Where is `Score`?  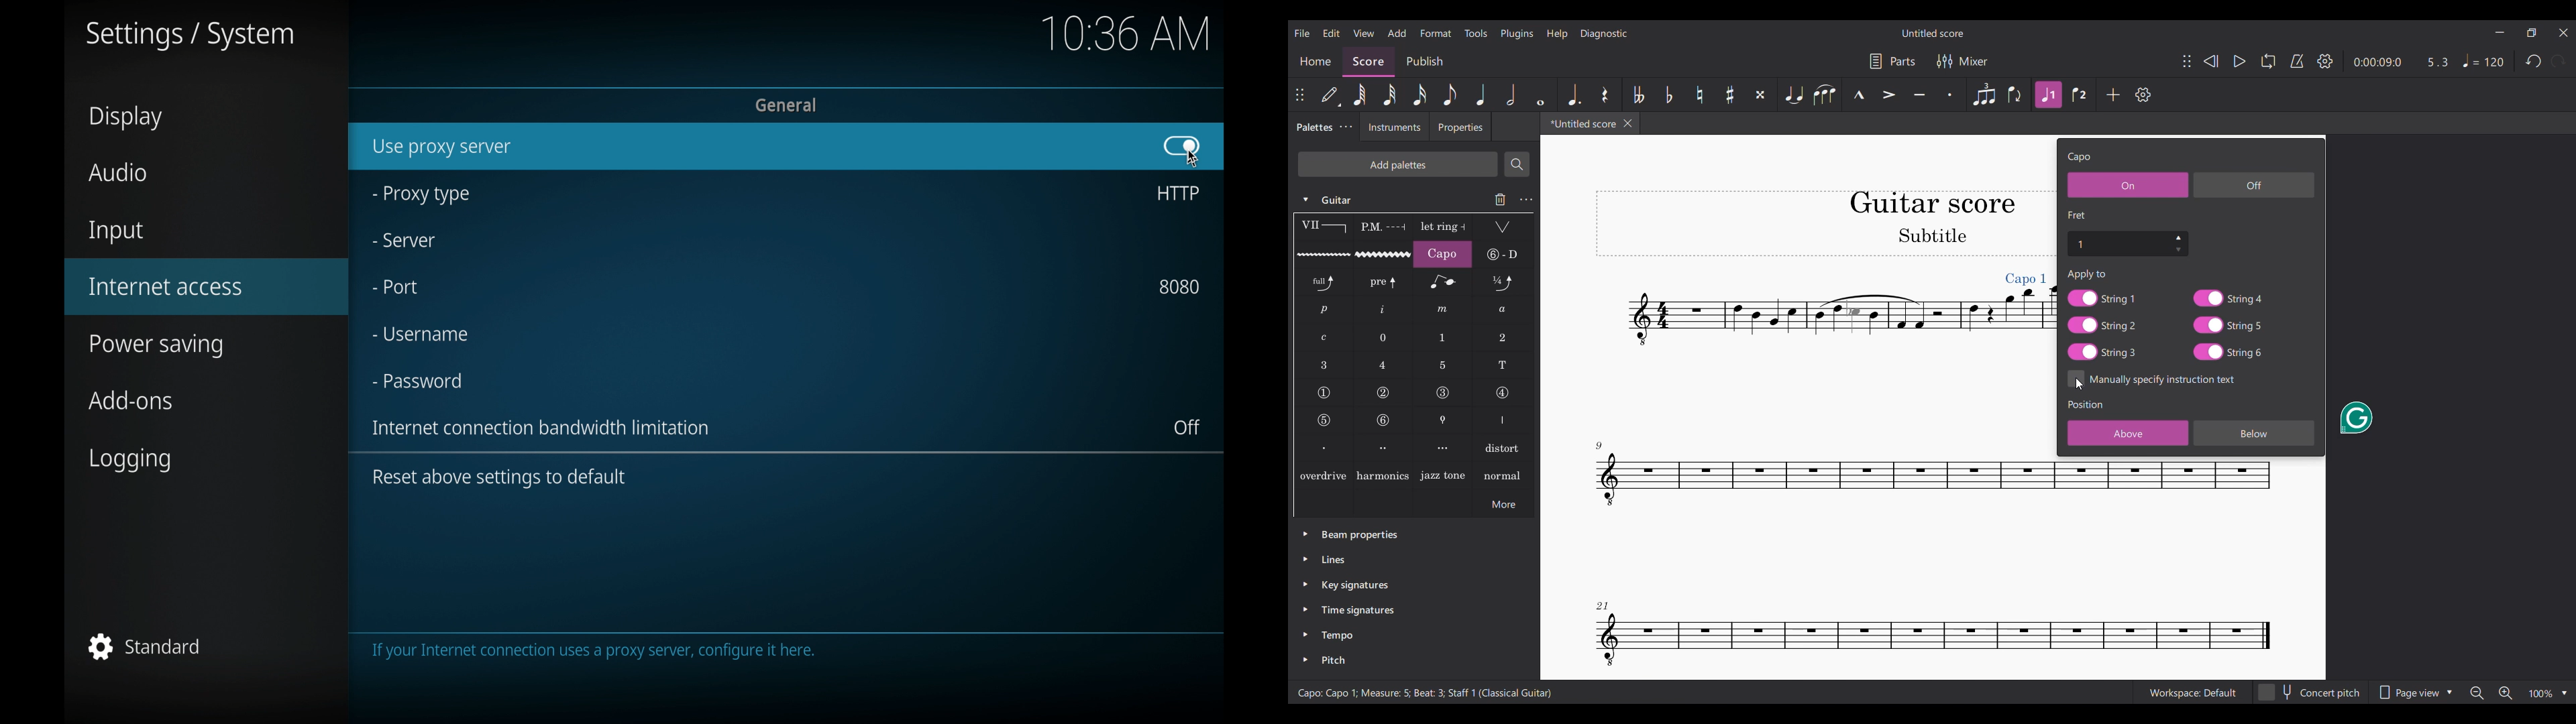
Score is located at coordinates (1369, 62).